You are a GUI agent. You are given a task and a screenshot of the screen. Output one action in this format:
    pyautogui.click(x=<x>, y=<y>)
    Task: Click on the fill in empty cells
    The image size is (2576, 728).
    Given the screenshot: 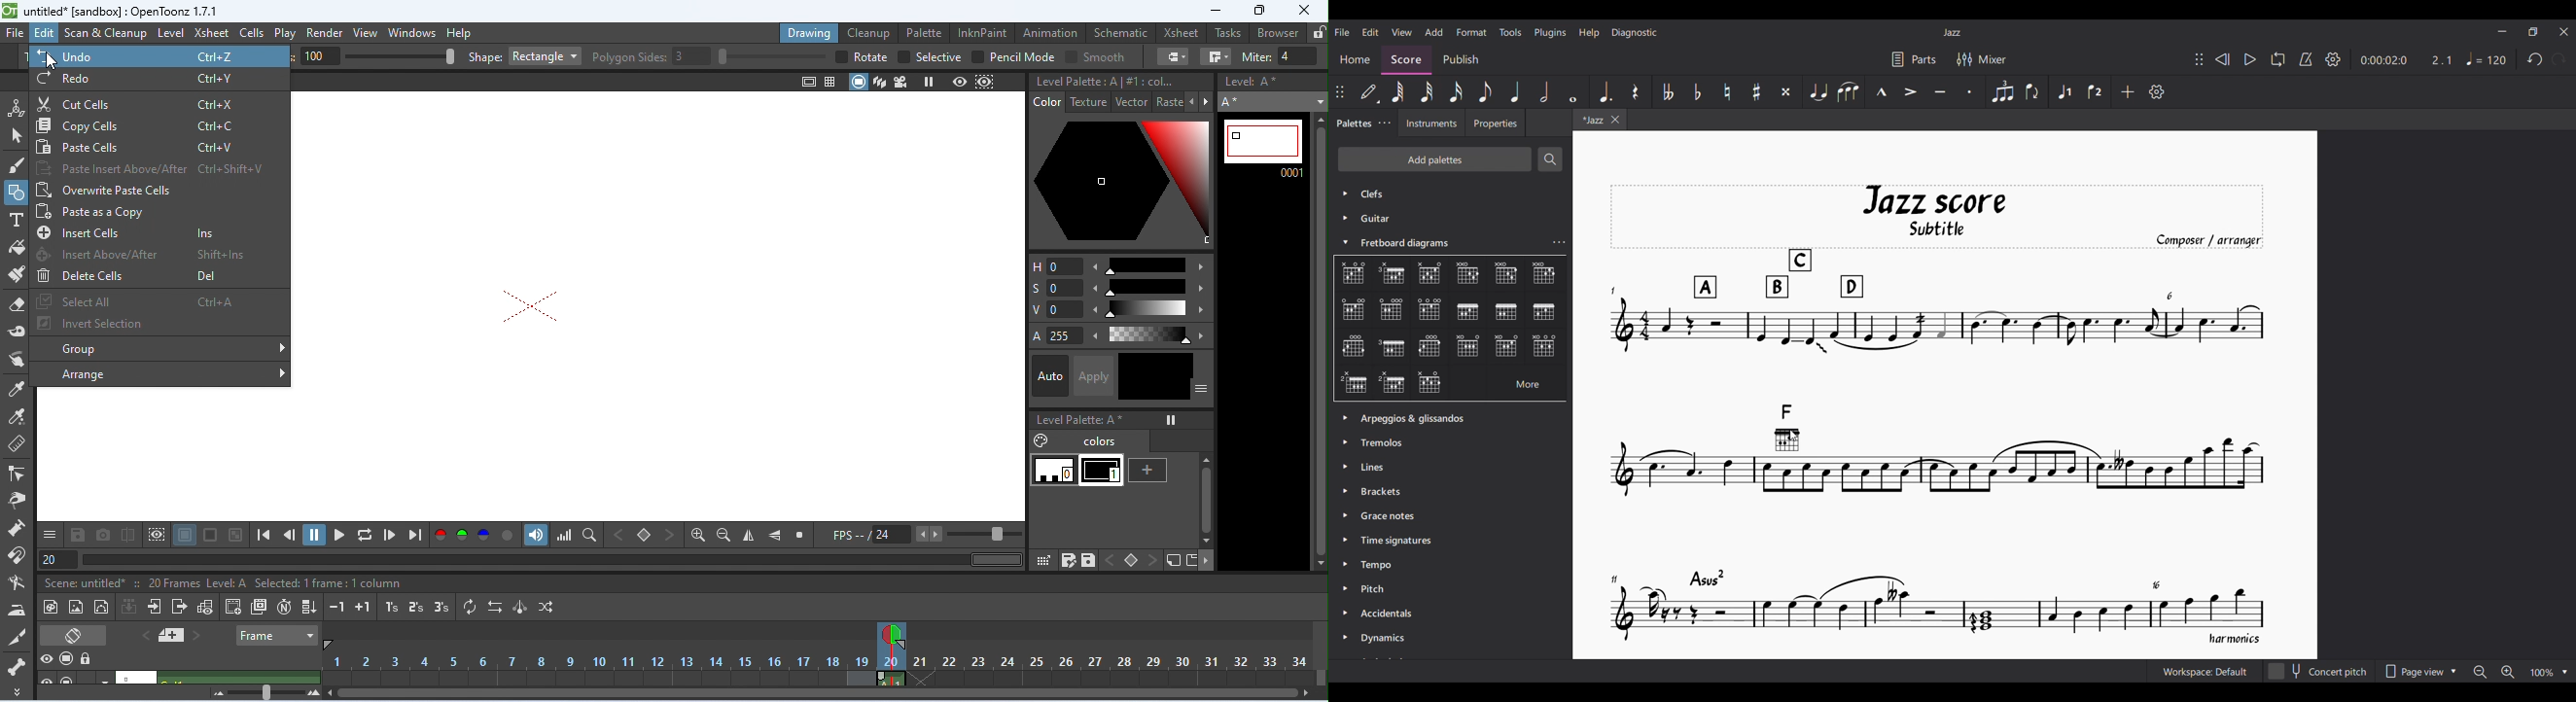 What is the action you would take?
    pyautogui.click(x=310, y=608)
    